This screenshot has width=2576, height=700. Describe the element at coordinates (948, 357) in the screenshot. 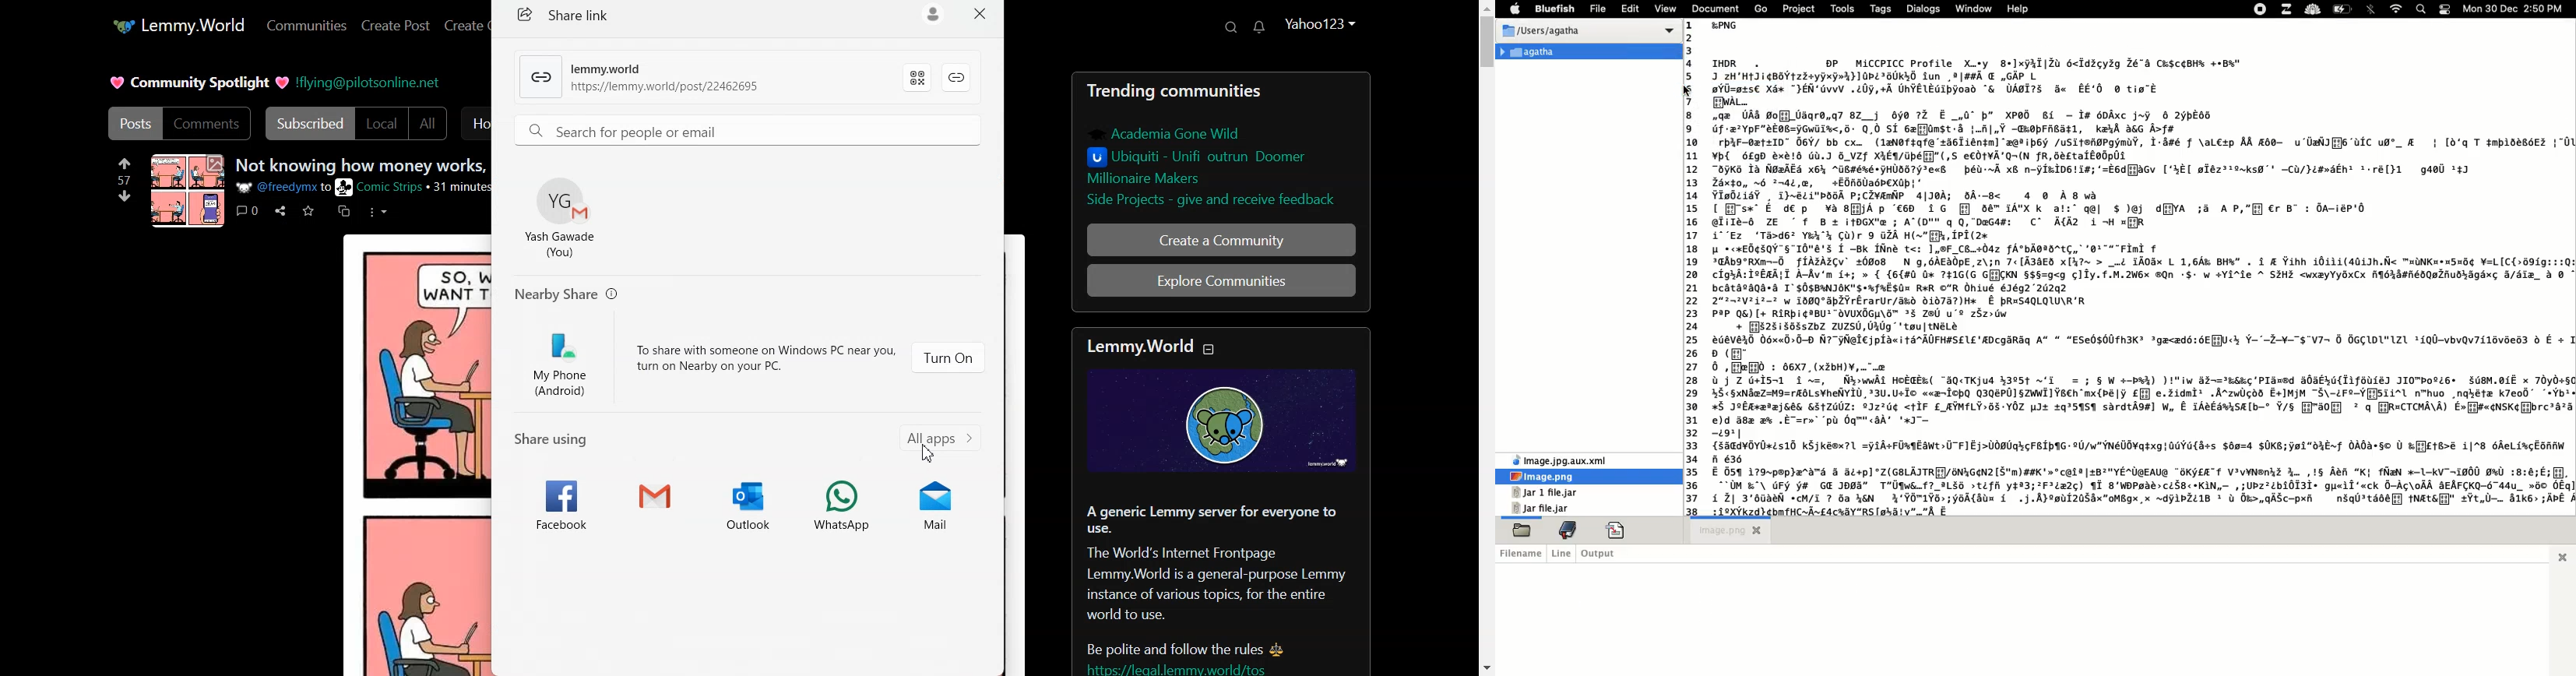

I see `Turn on` at that location.